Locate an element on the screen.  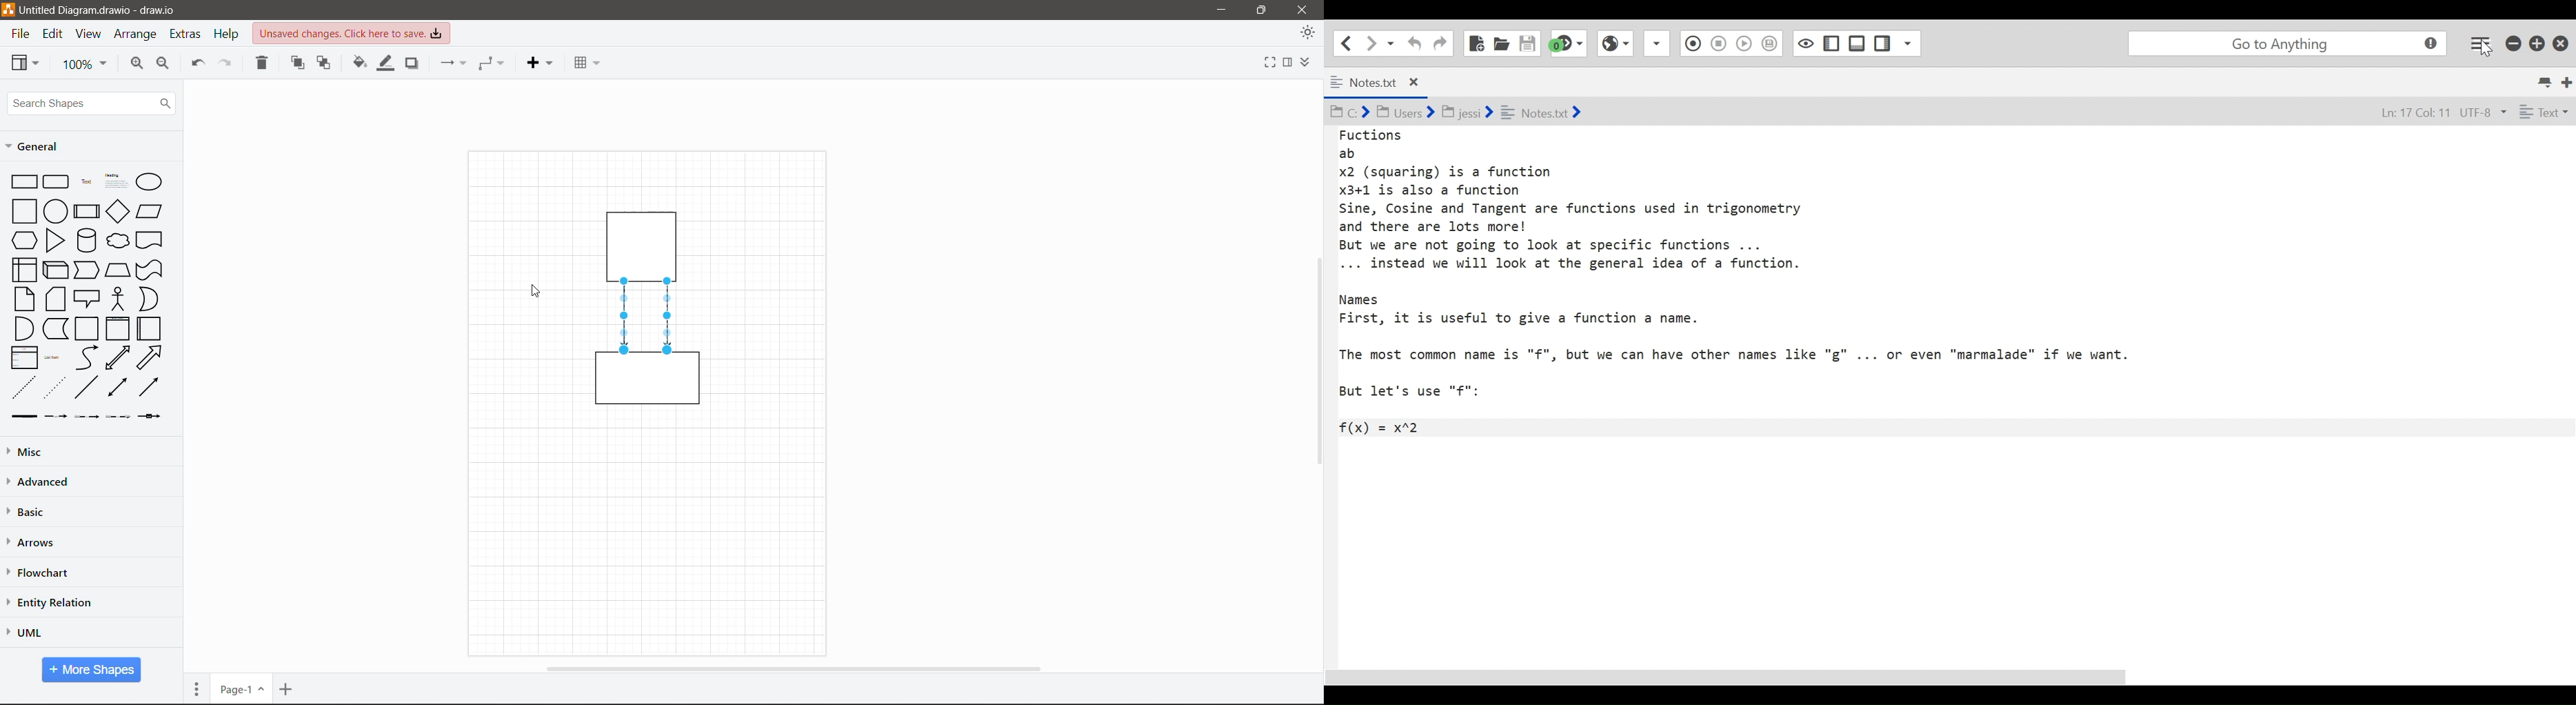
Callout is located at coordinates (87, 299).